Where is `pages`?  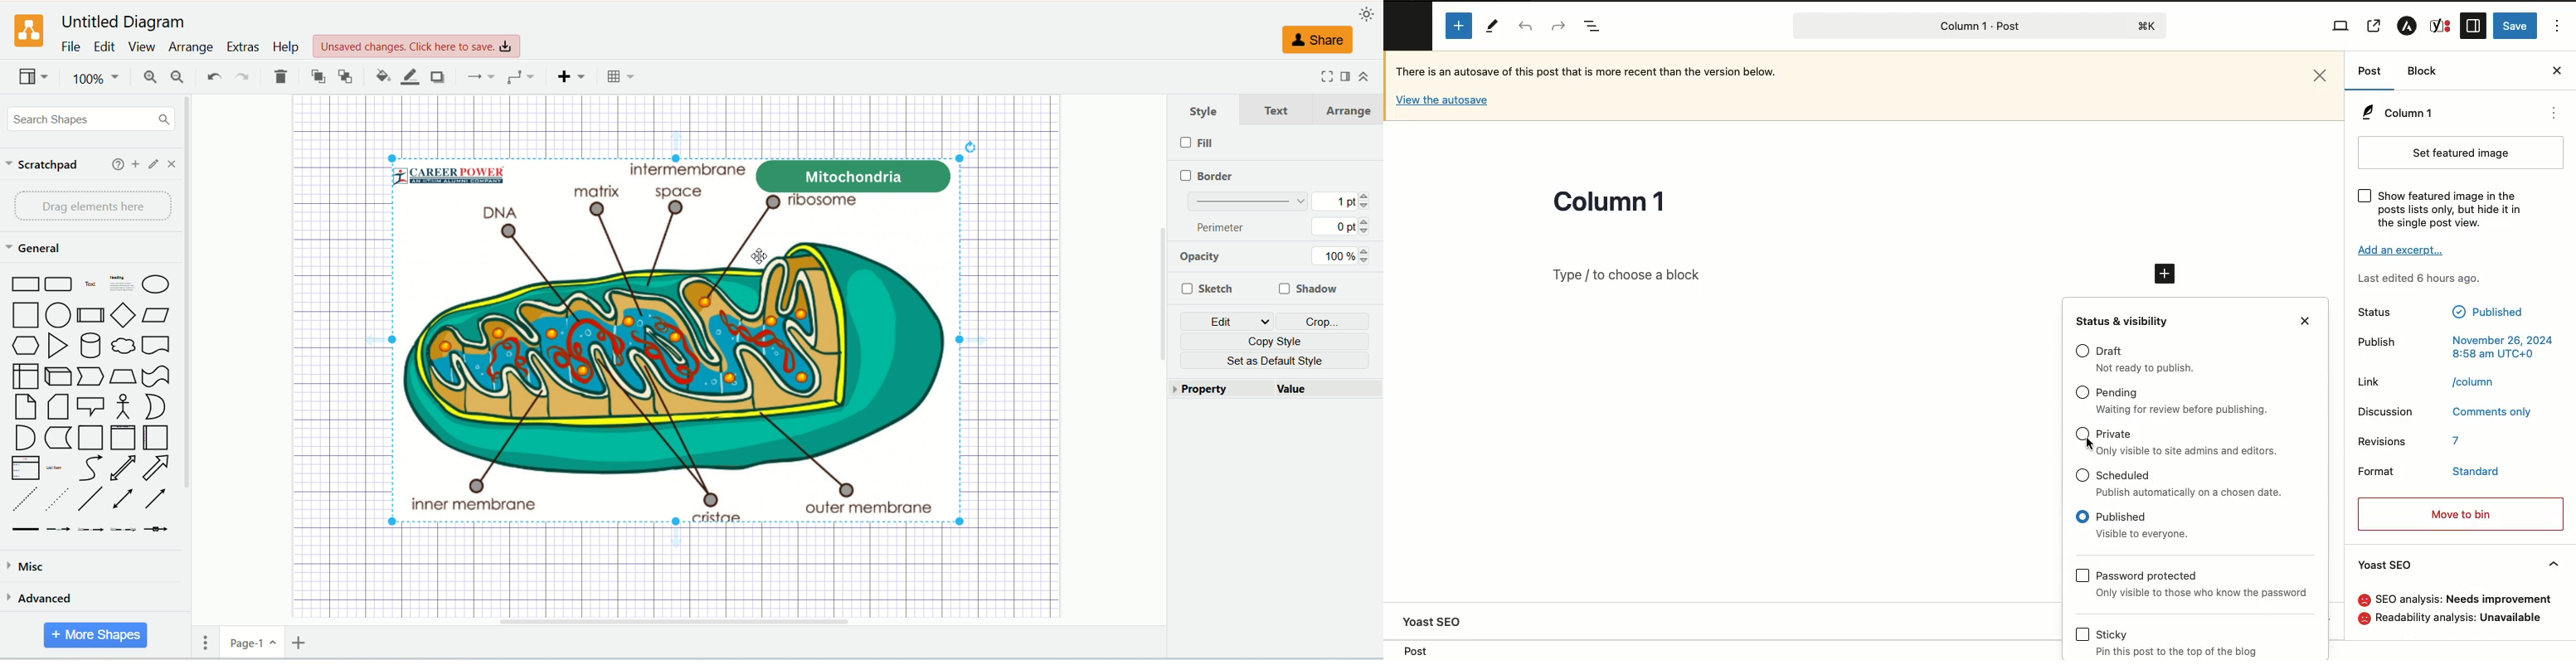
pages is located at coordinates (210, 641).